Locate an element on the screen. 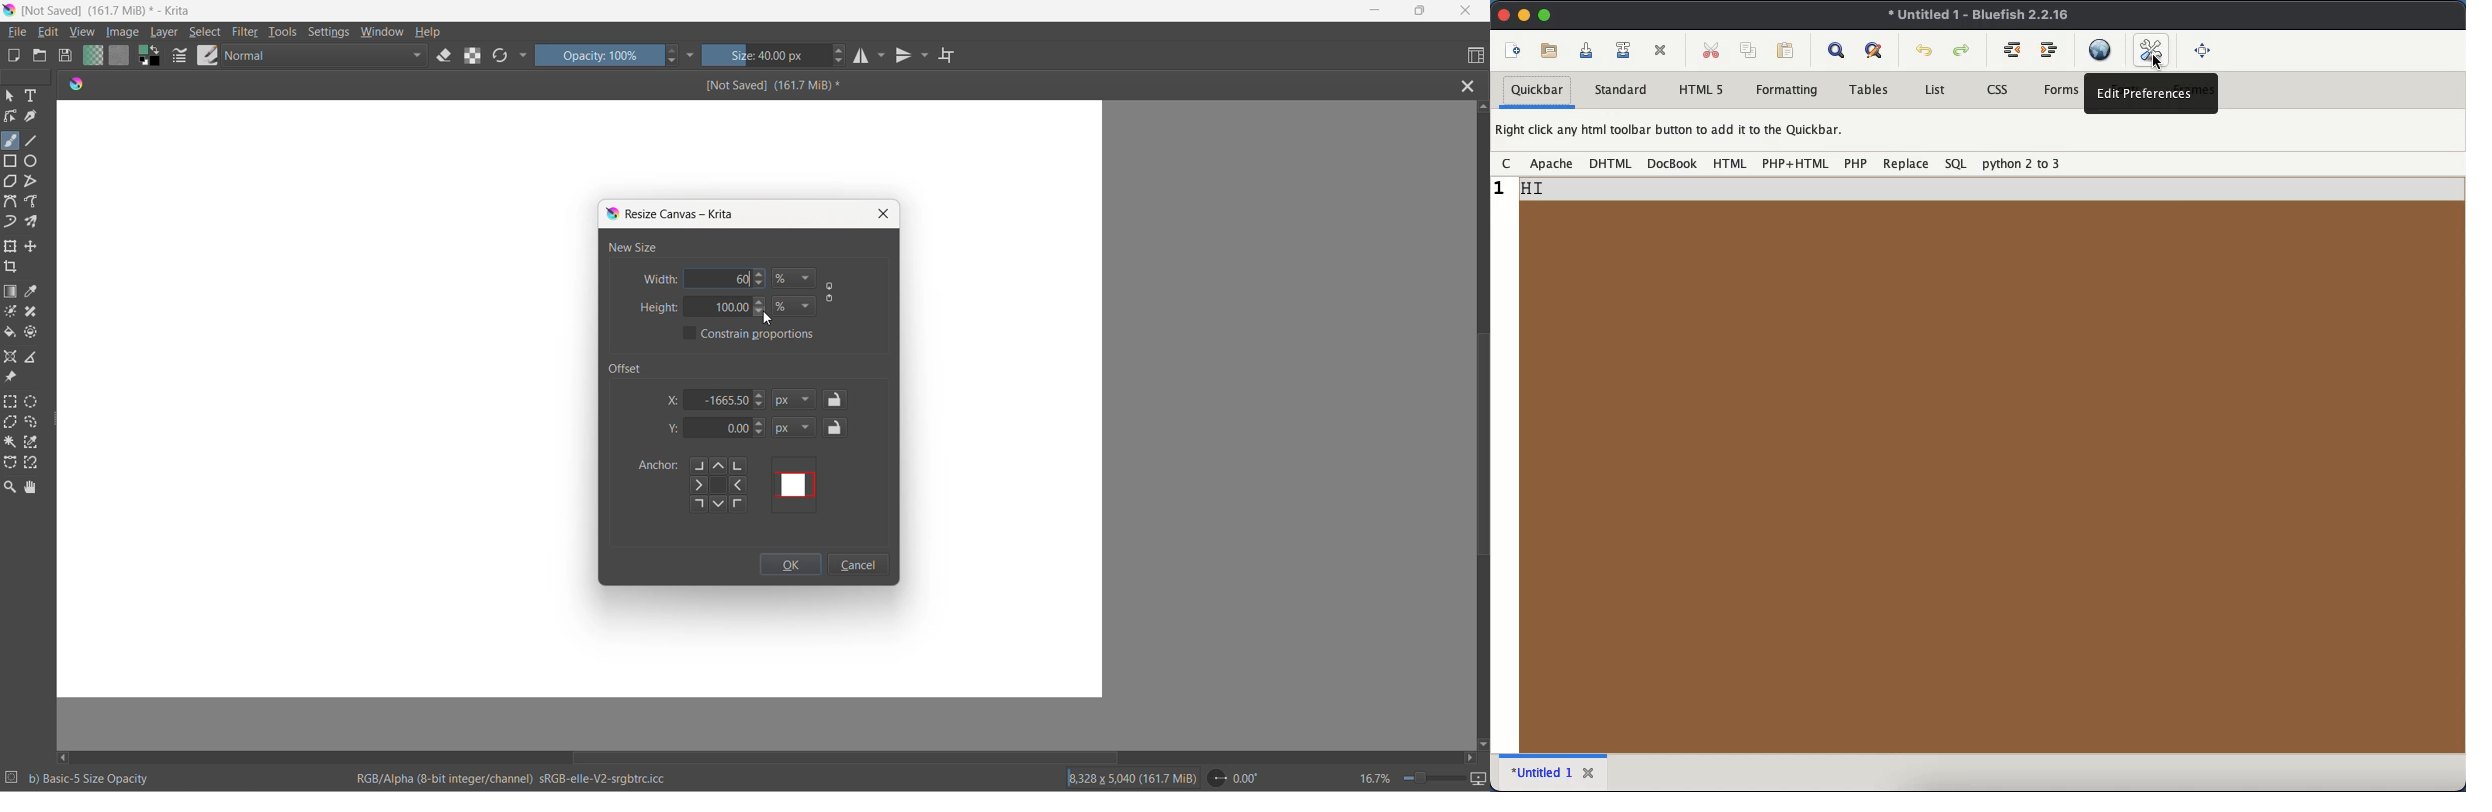 This screenshot has width=2492, height=812. width value is located at coordinates (743, 278).